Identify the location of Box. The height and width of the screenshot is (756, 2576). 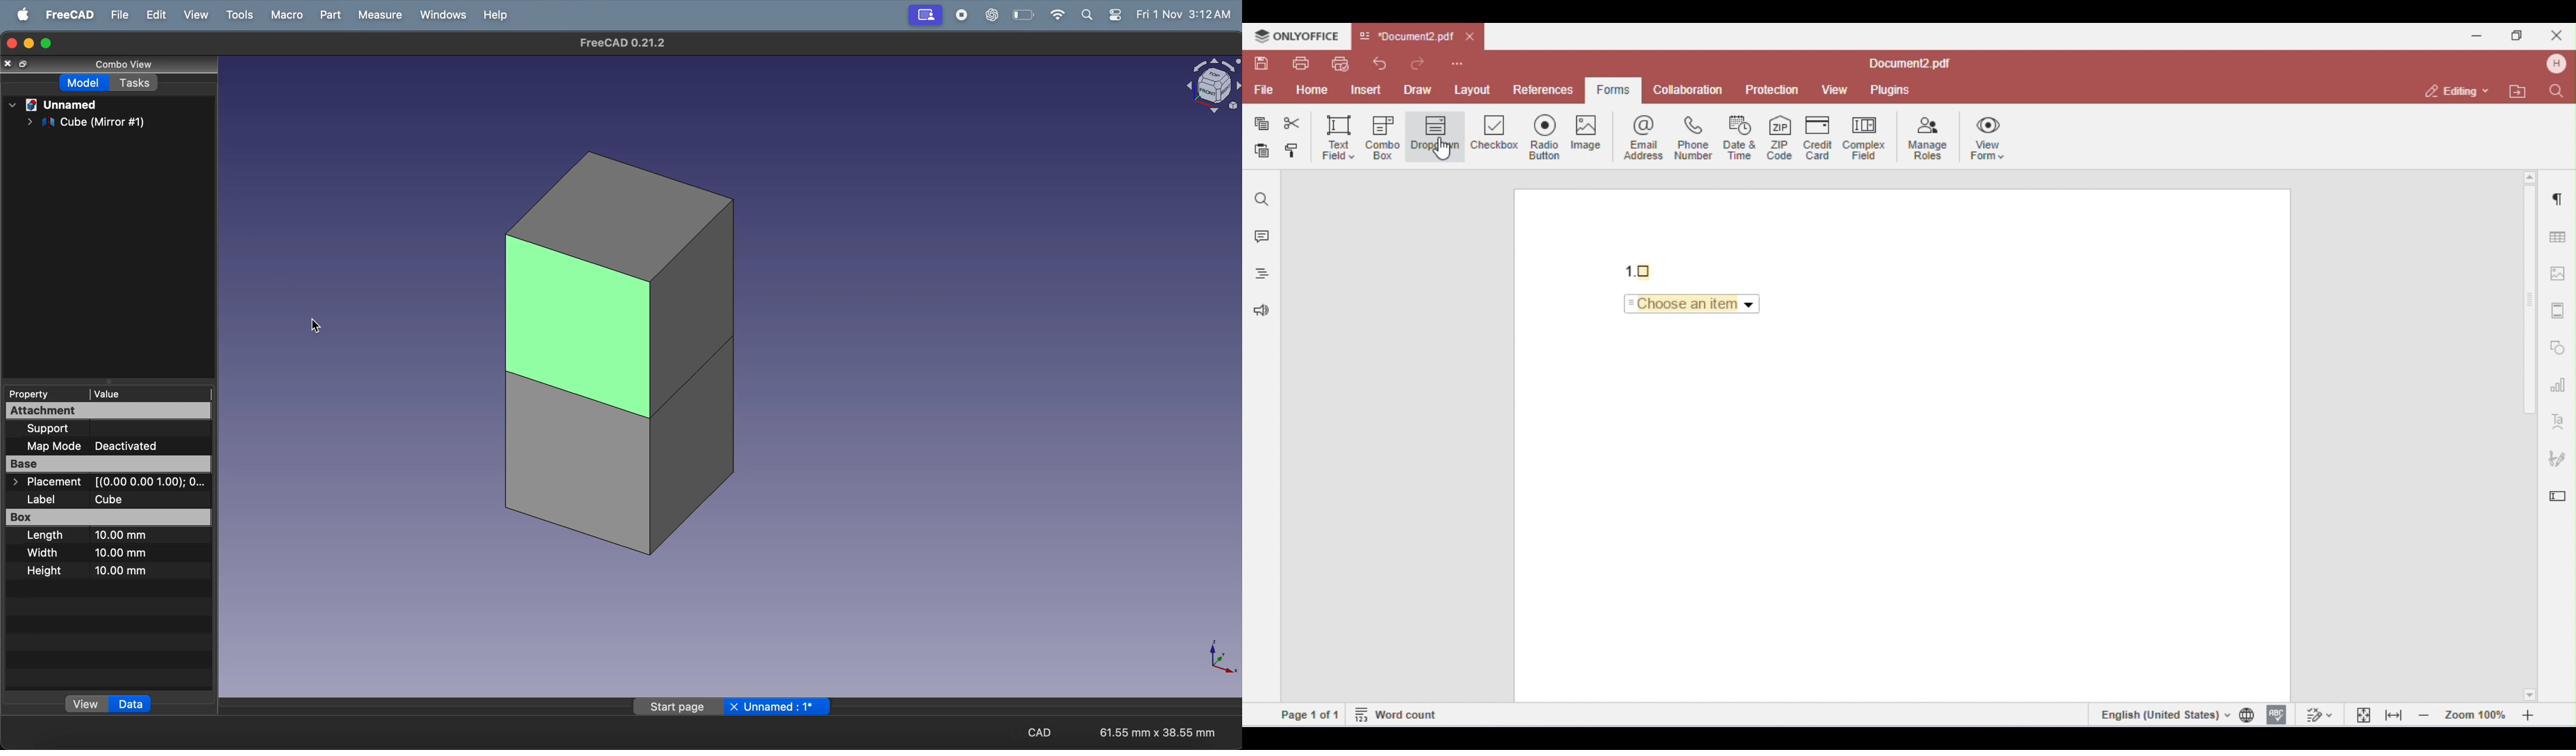
(110, 517).